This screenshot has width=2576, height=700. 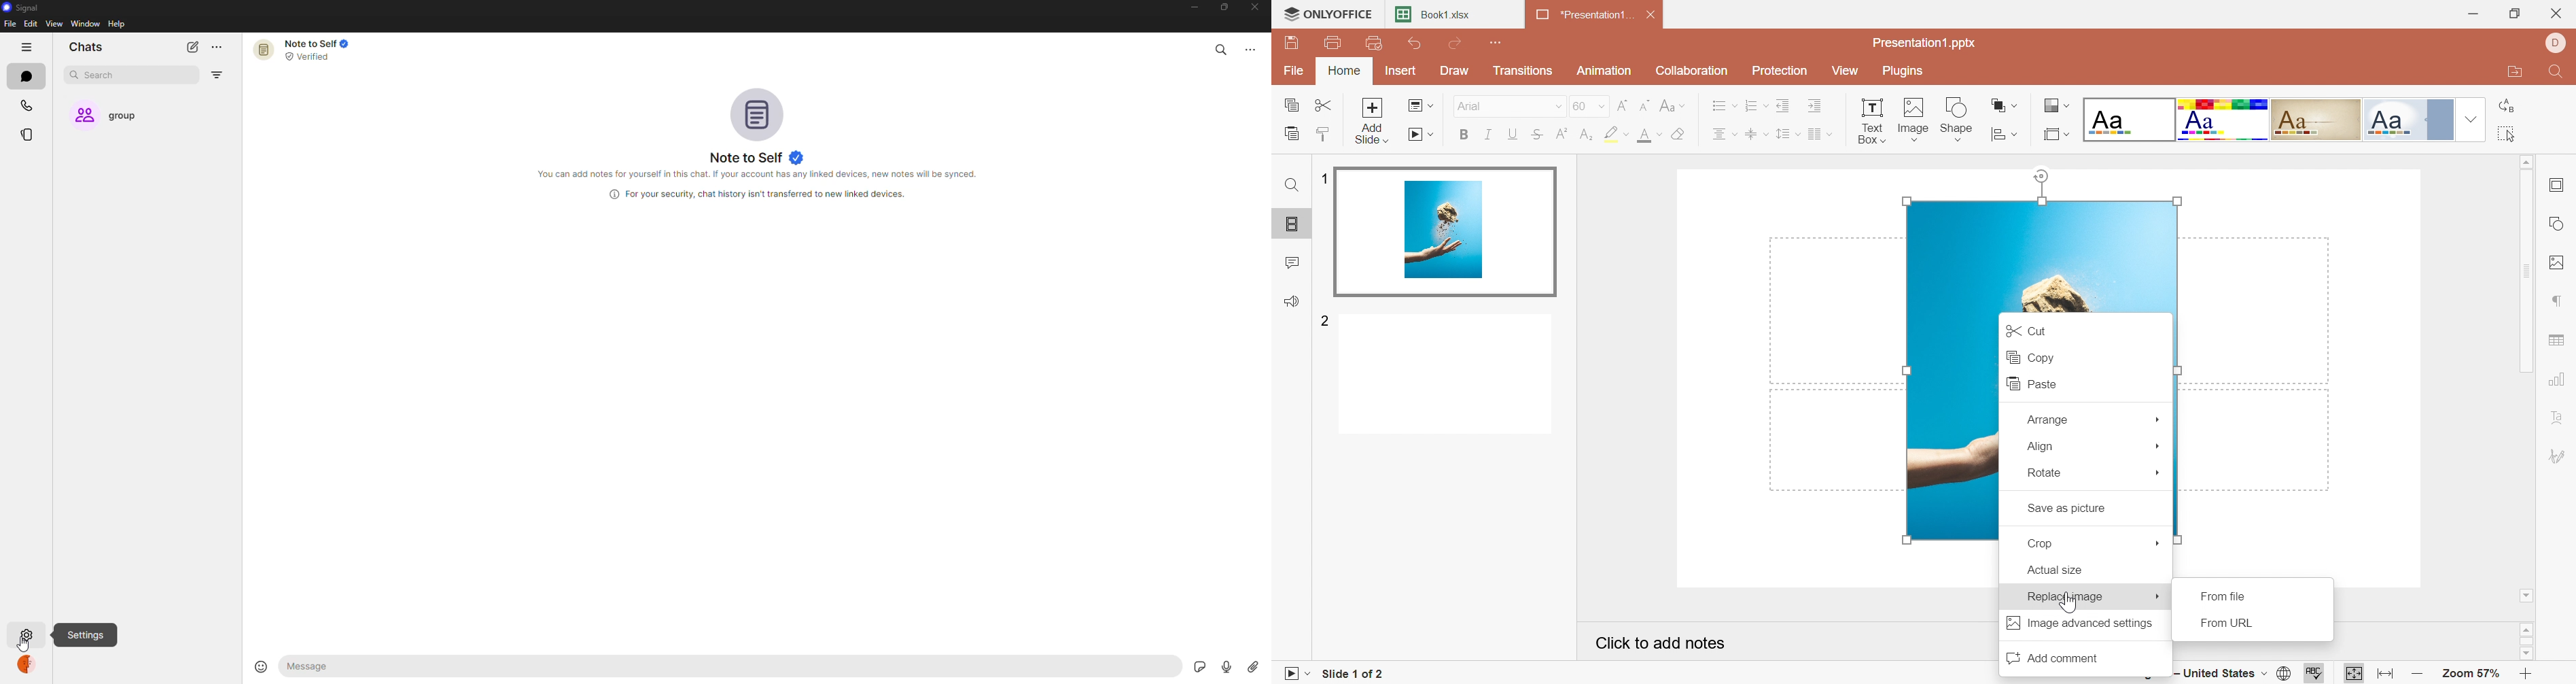 What do you see at coordinates (2383, 672) in the screenshot?
I see `Fit to width` at bounding box center [2383, 672].